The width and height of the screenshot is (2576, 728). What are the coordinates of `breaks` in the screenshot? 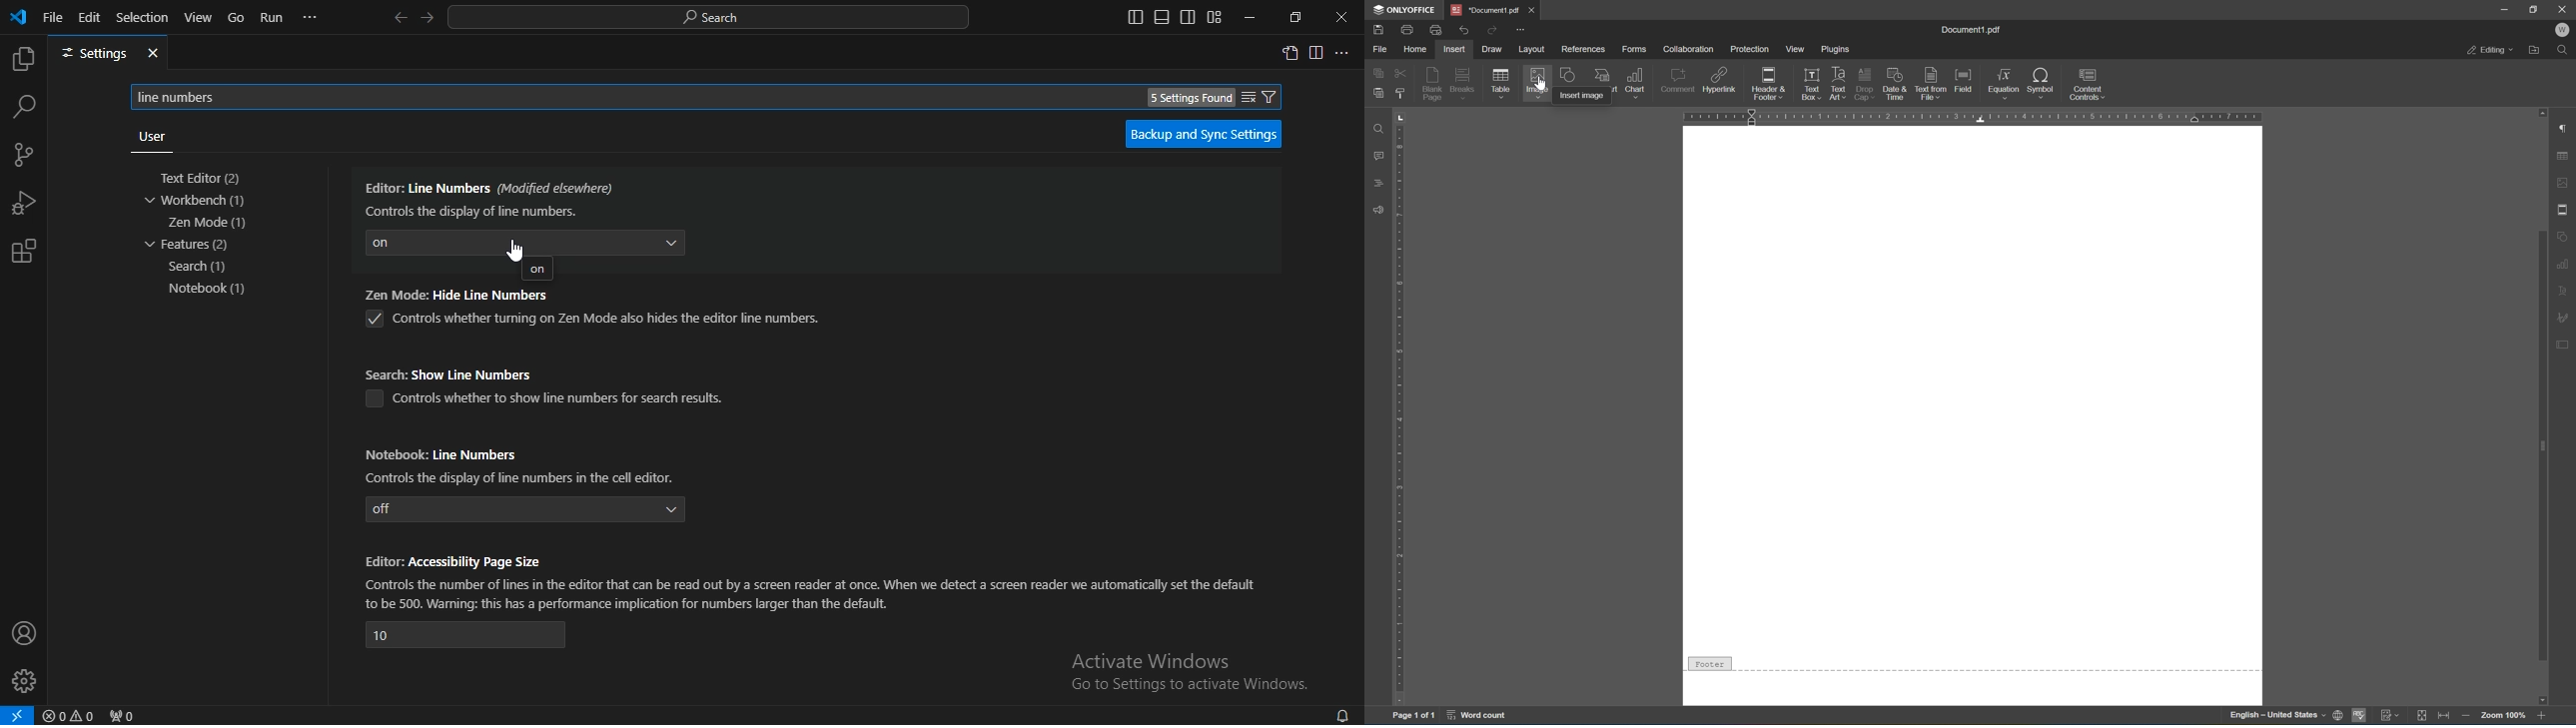 It's located at (1464, 84).